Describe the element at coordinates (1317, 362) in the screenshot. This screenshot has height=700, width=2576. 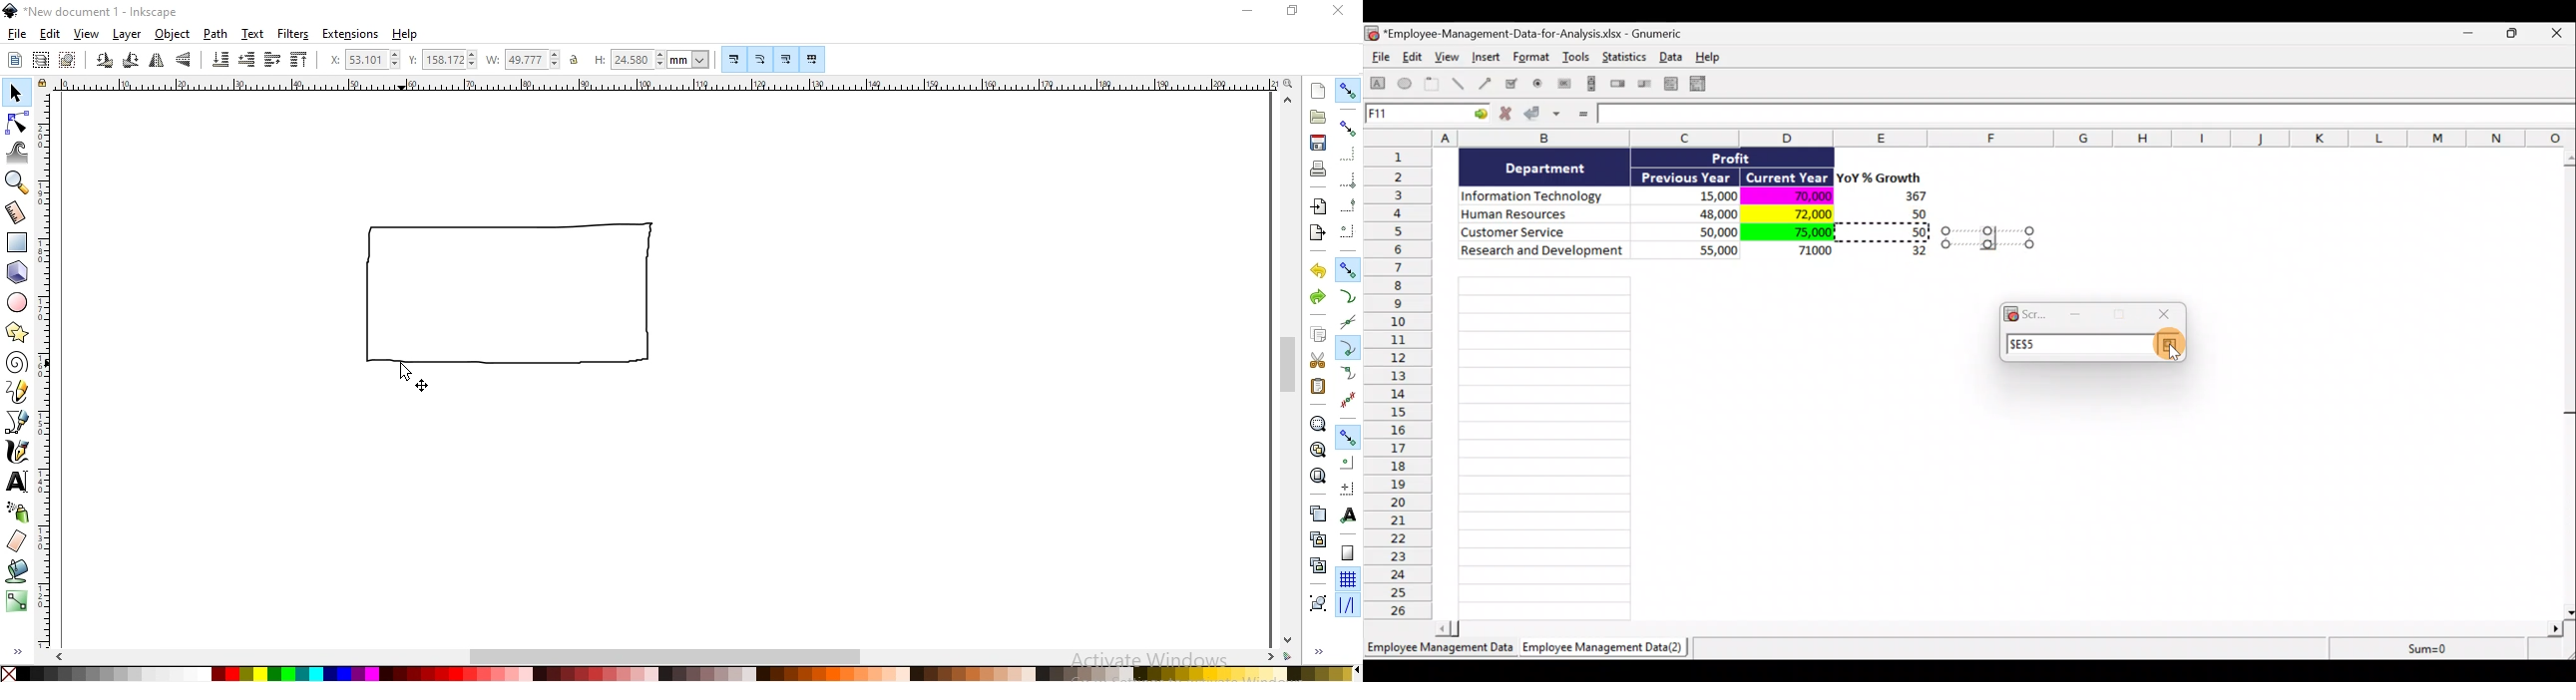
I see `cut` at that location.